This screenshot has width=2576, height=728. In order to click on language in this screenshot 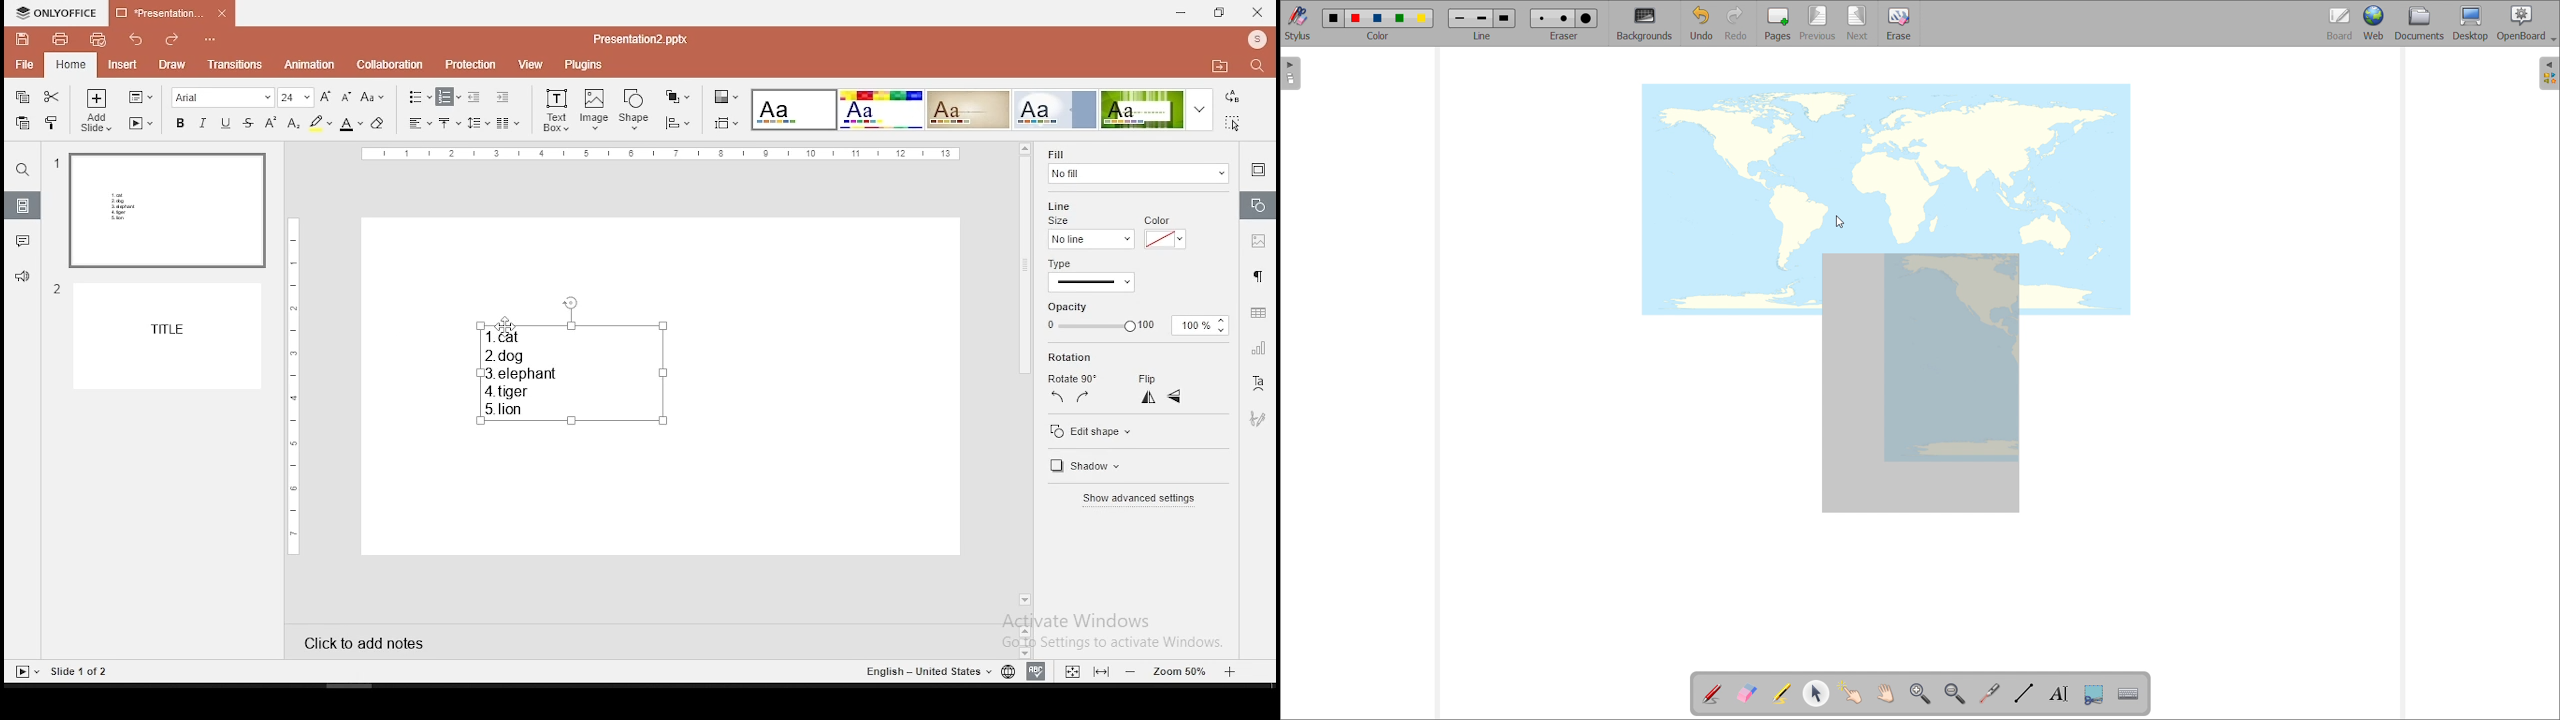, I will do `click(1006, 670)`.